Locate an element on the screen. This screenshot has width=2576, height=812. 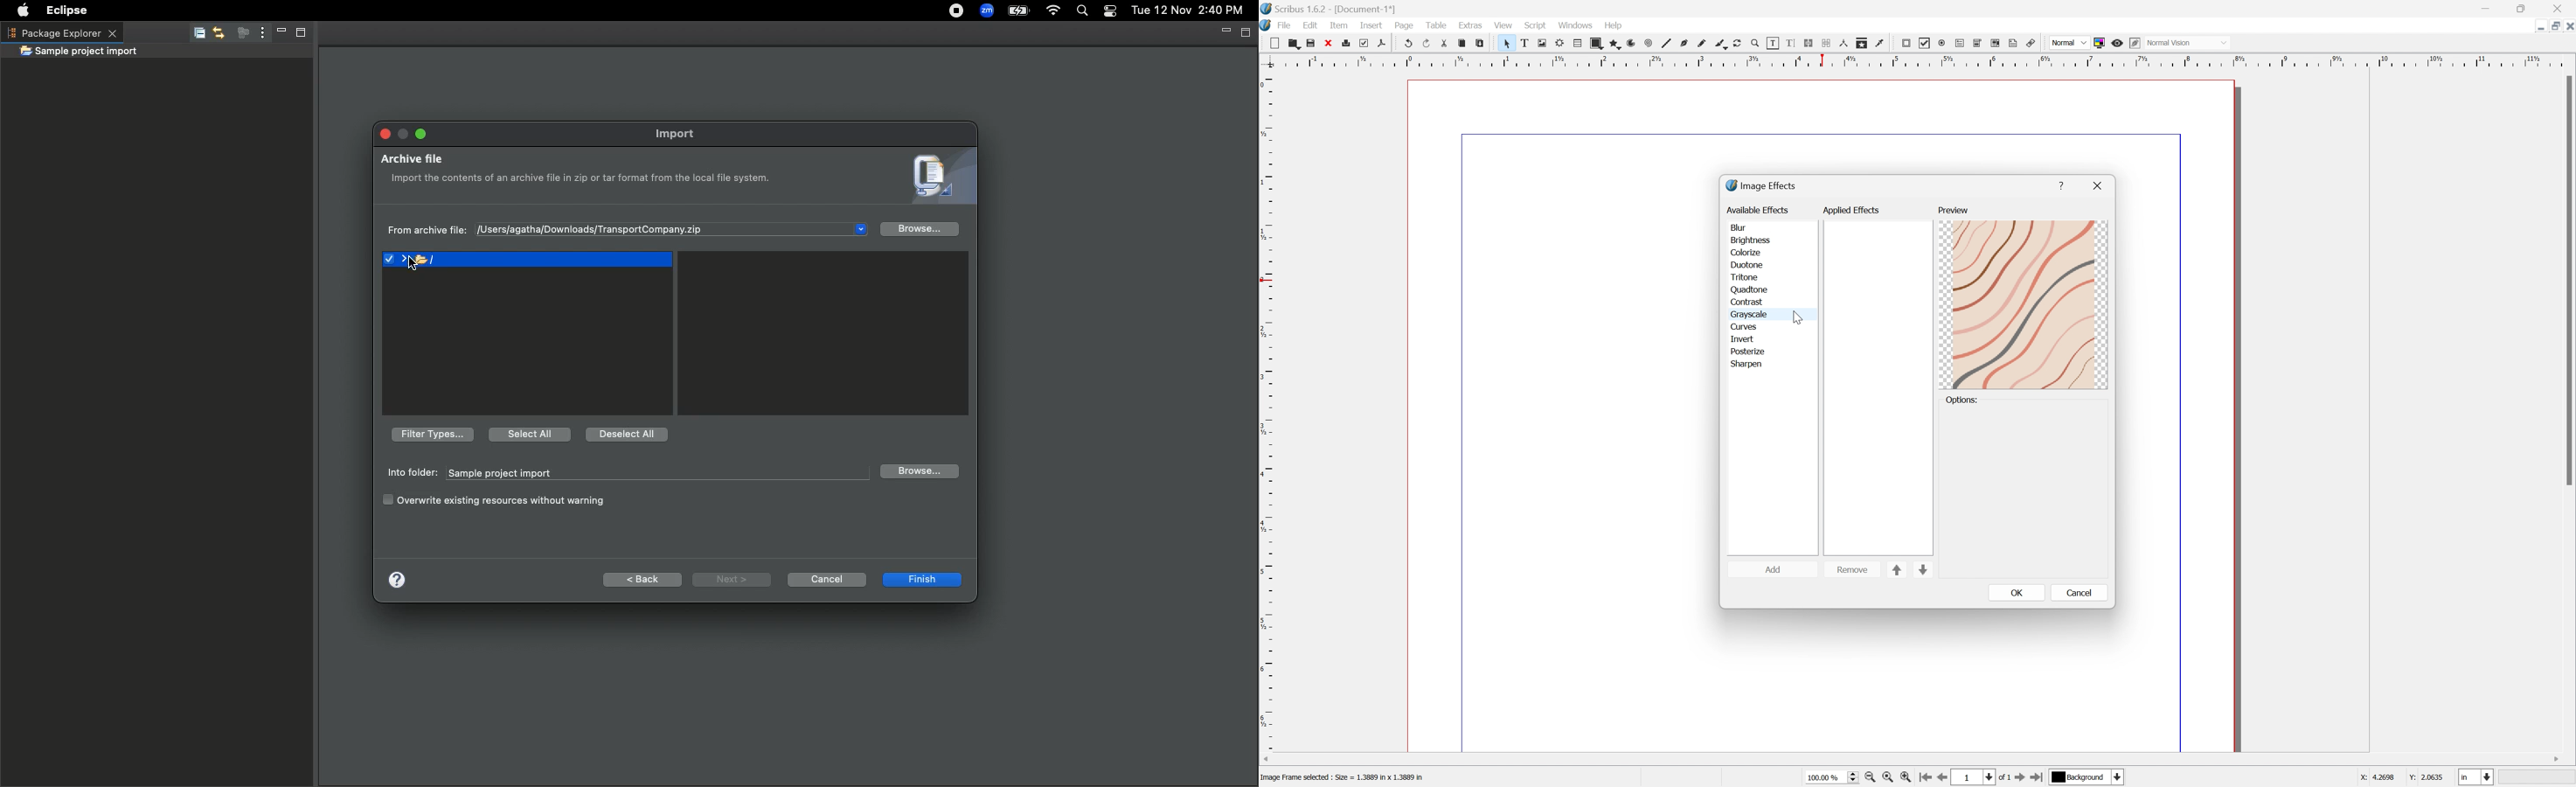
posterize is located at coordinates (1746, 351).